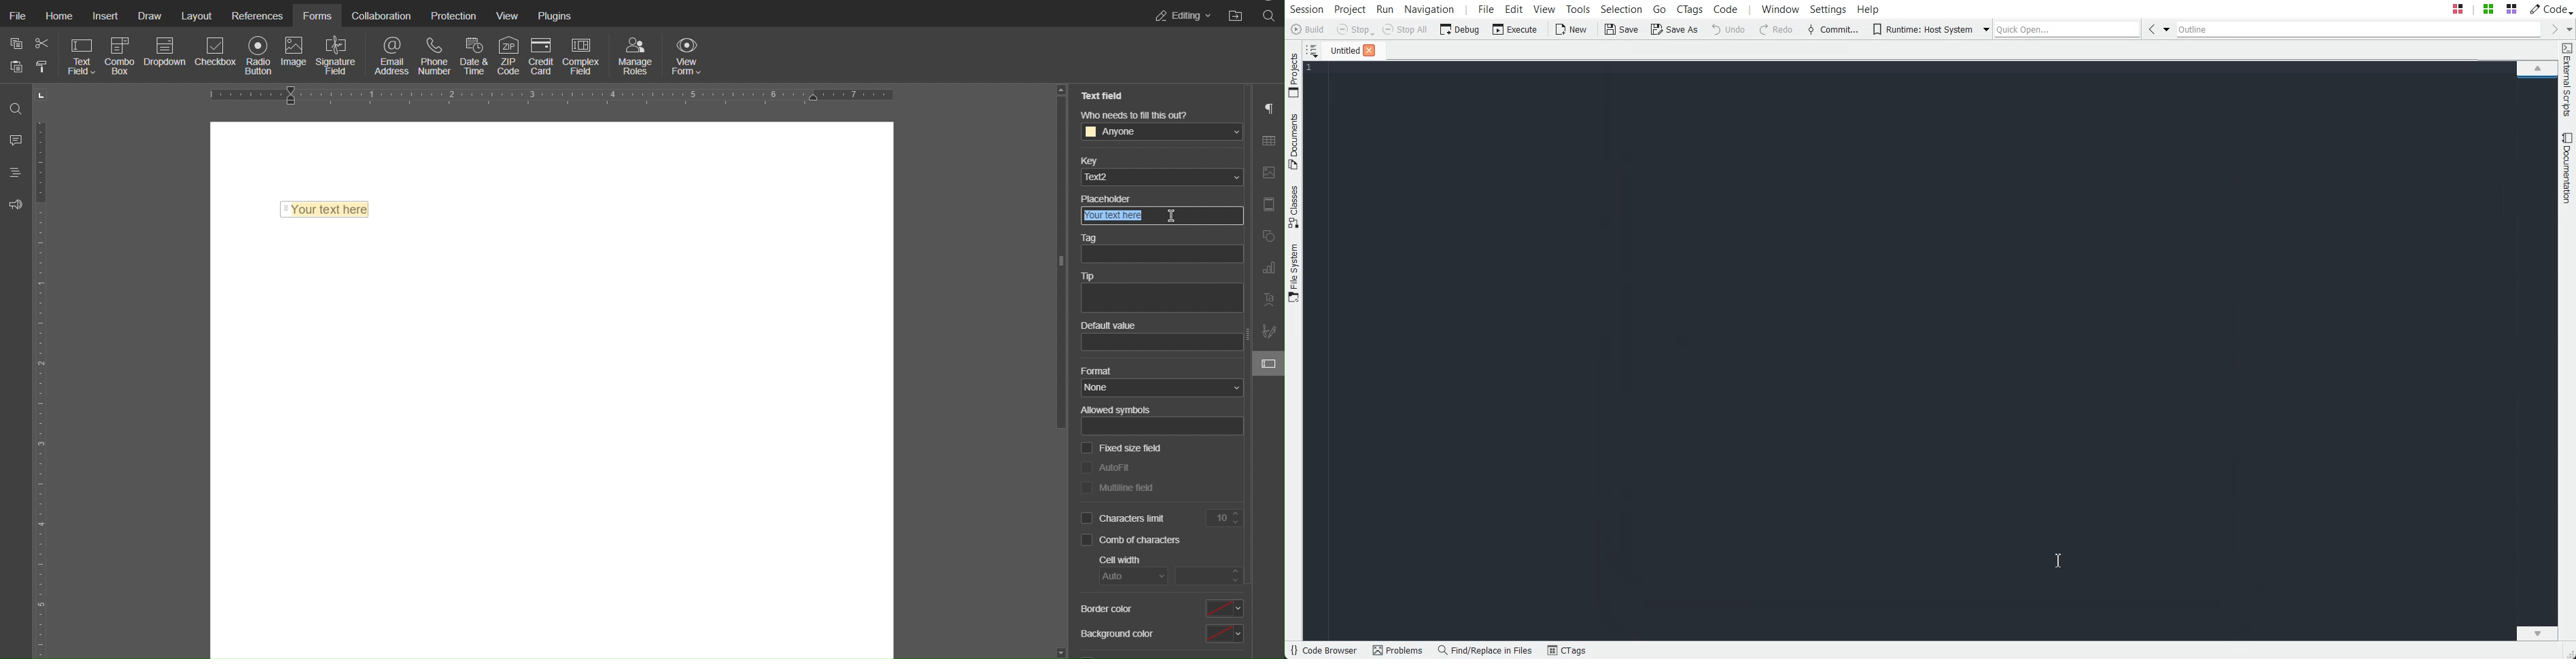  What do you see at coordinates (17, 205) in the screenshot?
I see `Feedback & Support` at bounding box center [17, 205].